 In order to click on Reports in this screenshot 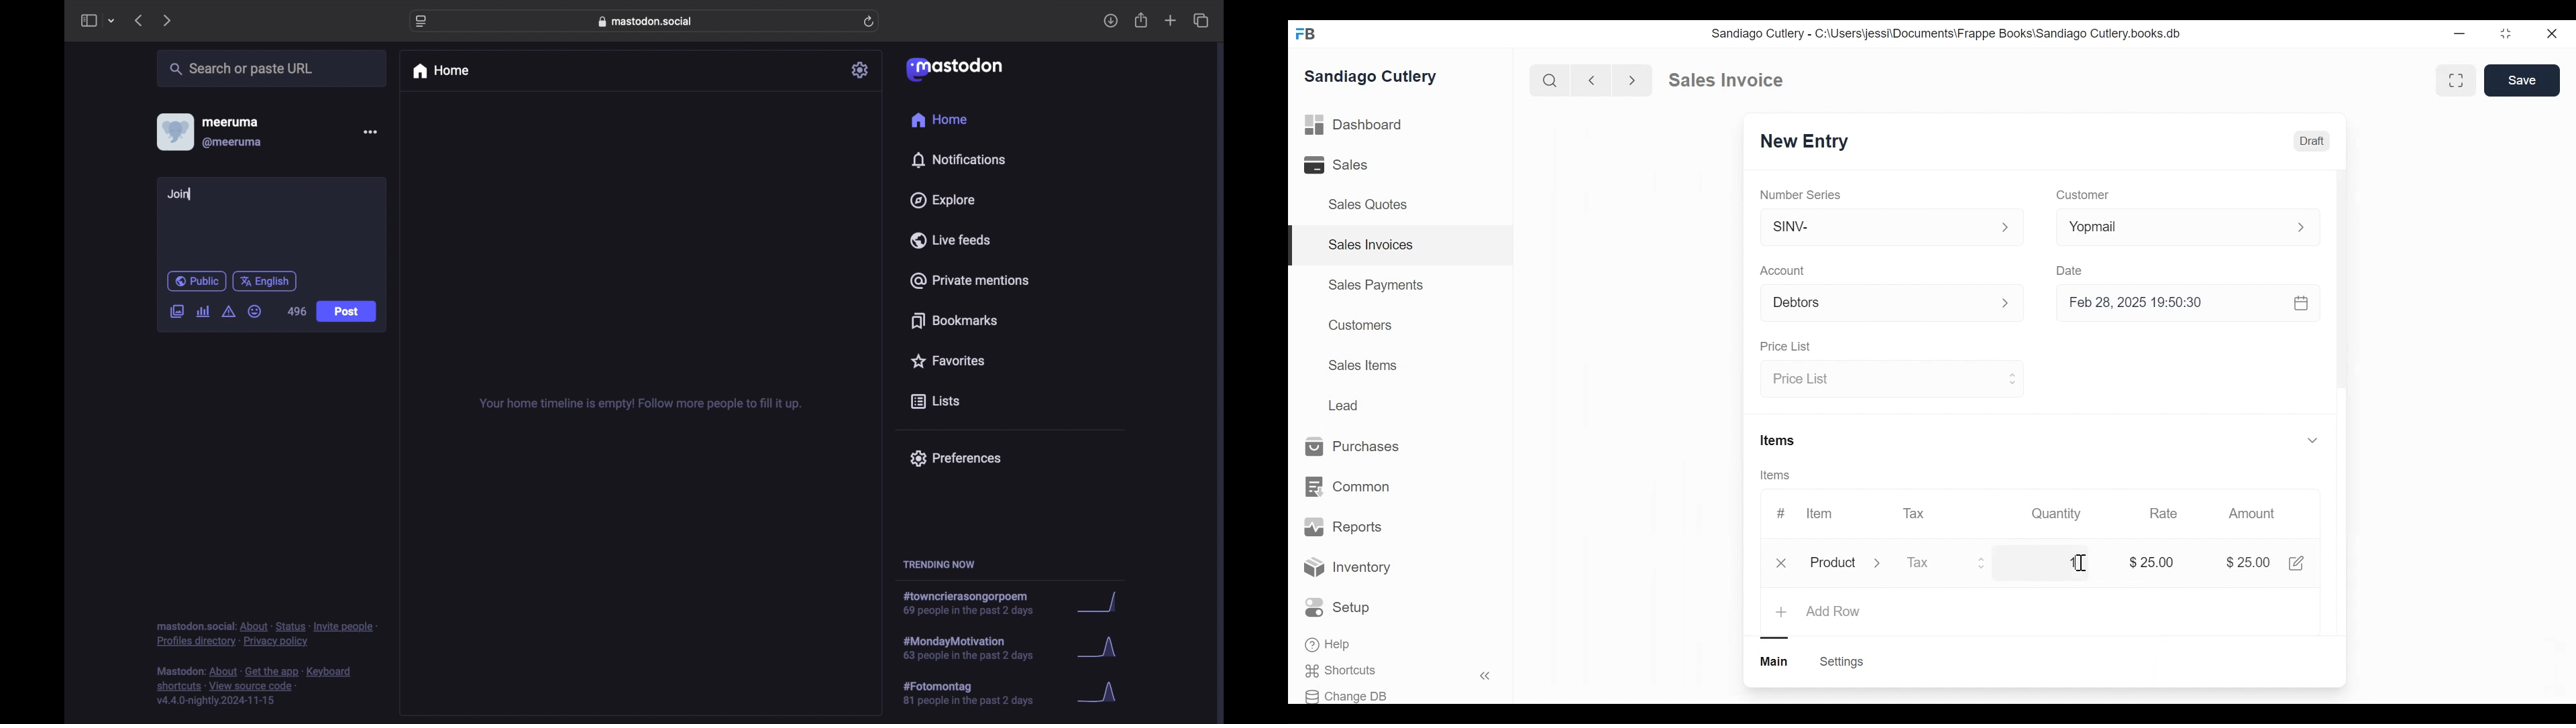, I will do `click(1343, 527)`.